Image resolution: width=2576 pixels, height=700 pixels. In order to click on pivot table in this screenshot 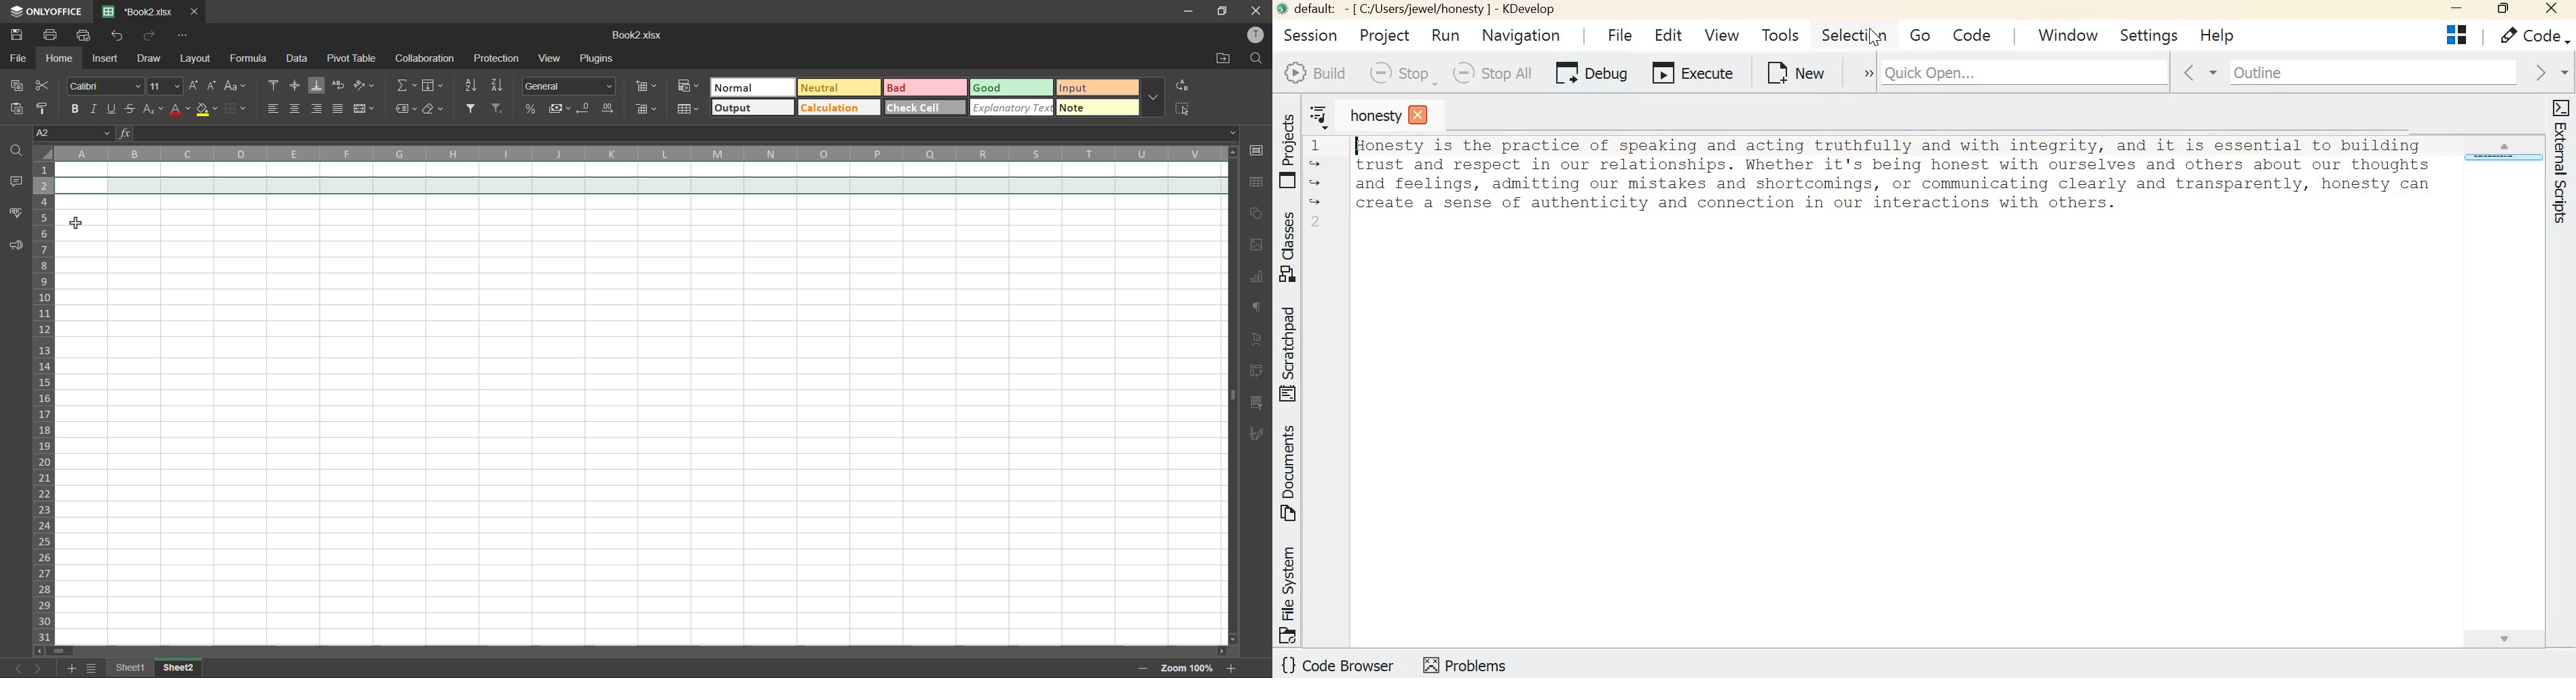, I will do `click(1256, 371)`.